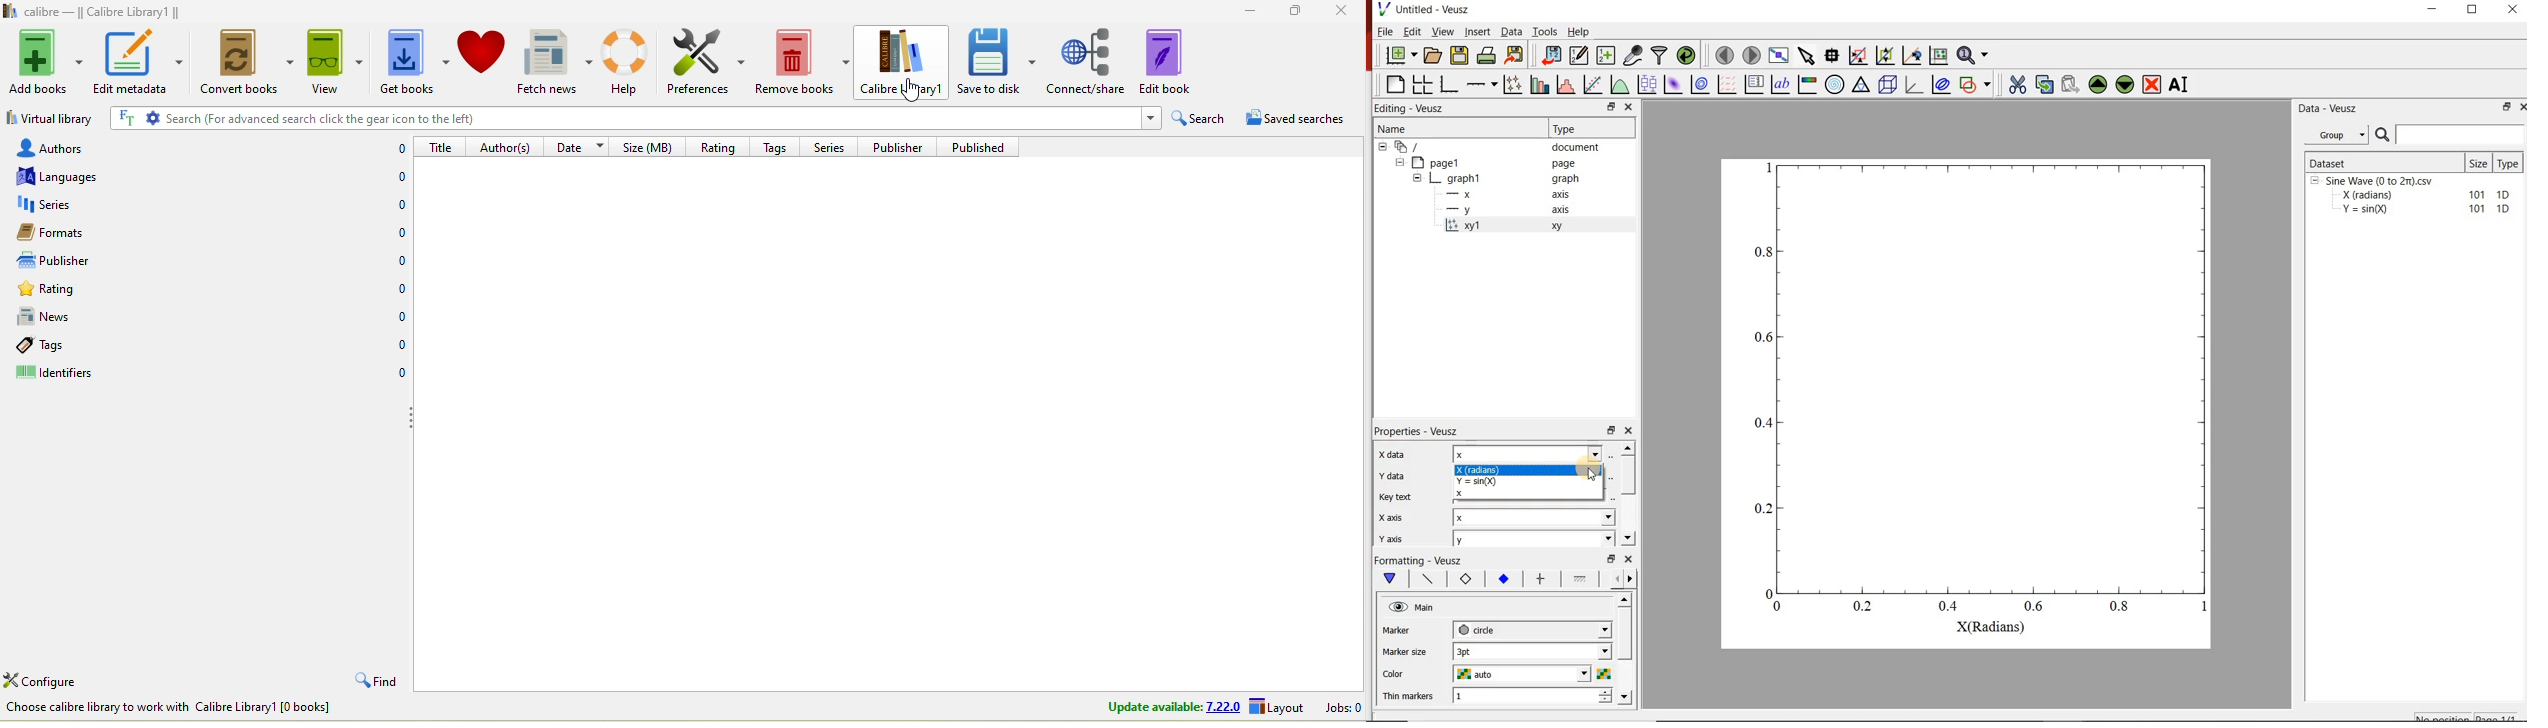 The height and width of the screenshot is (728, 2548). Describe the element at coordinates (1532, 650) in the screenshot. I see `3 pt` at that location.